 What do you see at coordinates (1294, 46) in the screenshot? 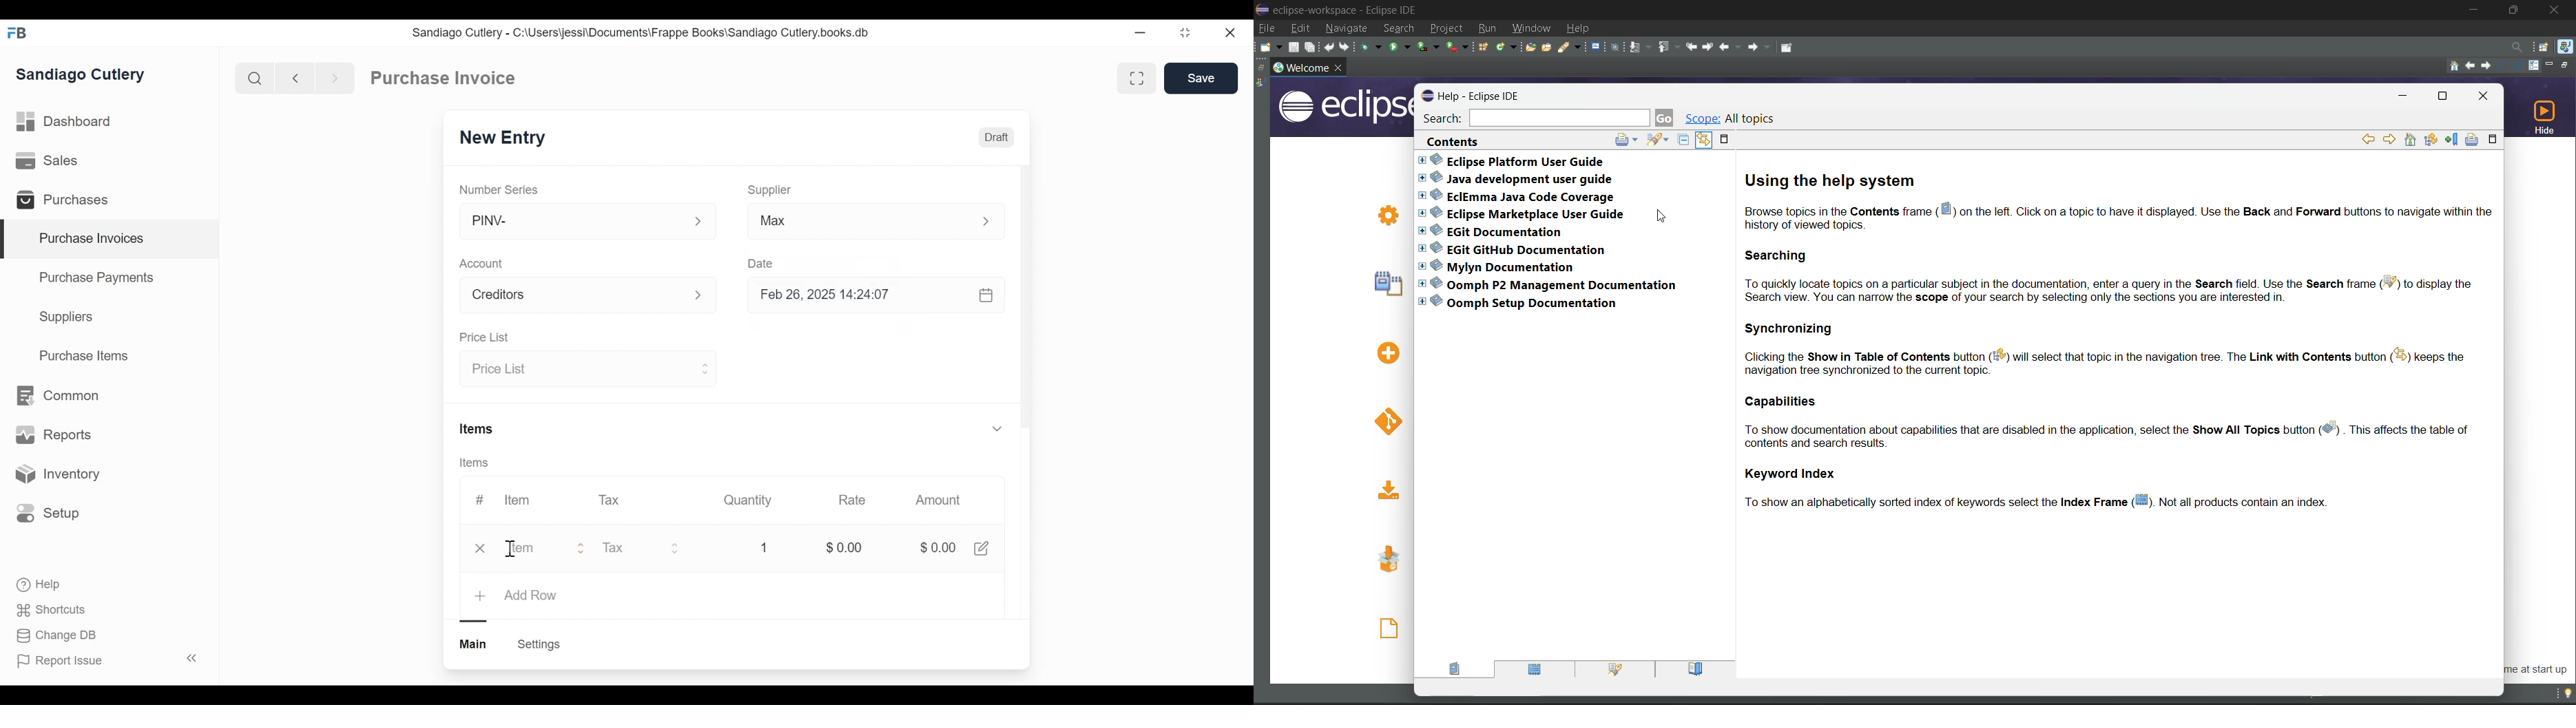
I see `save` at bounding box center [1294, 46].